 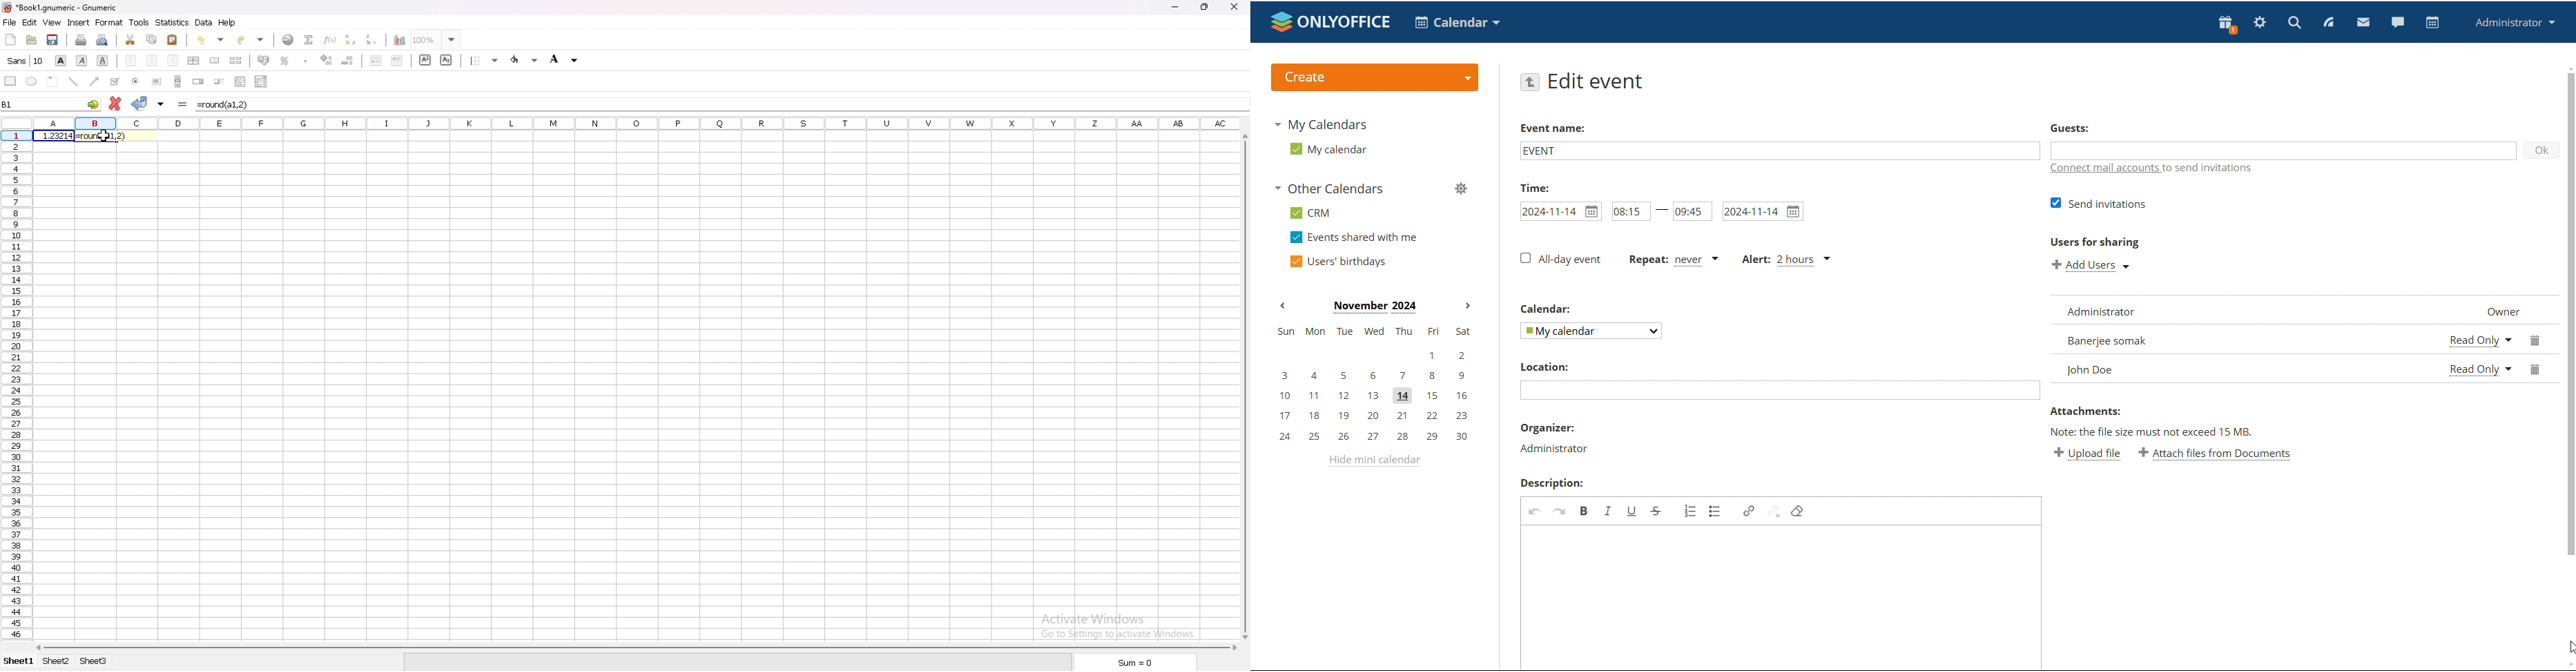 What do you see at coordinates (49, 104) in the screenshot?
I see `selected cell` at bounding box center [49, 104].